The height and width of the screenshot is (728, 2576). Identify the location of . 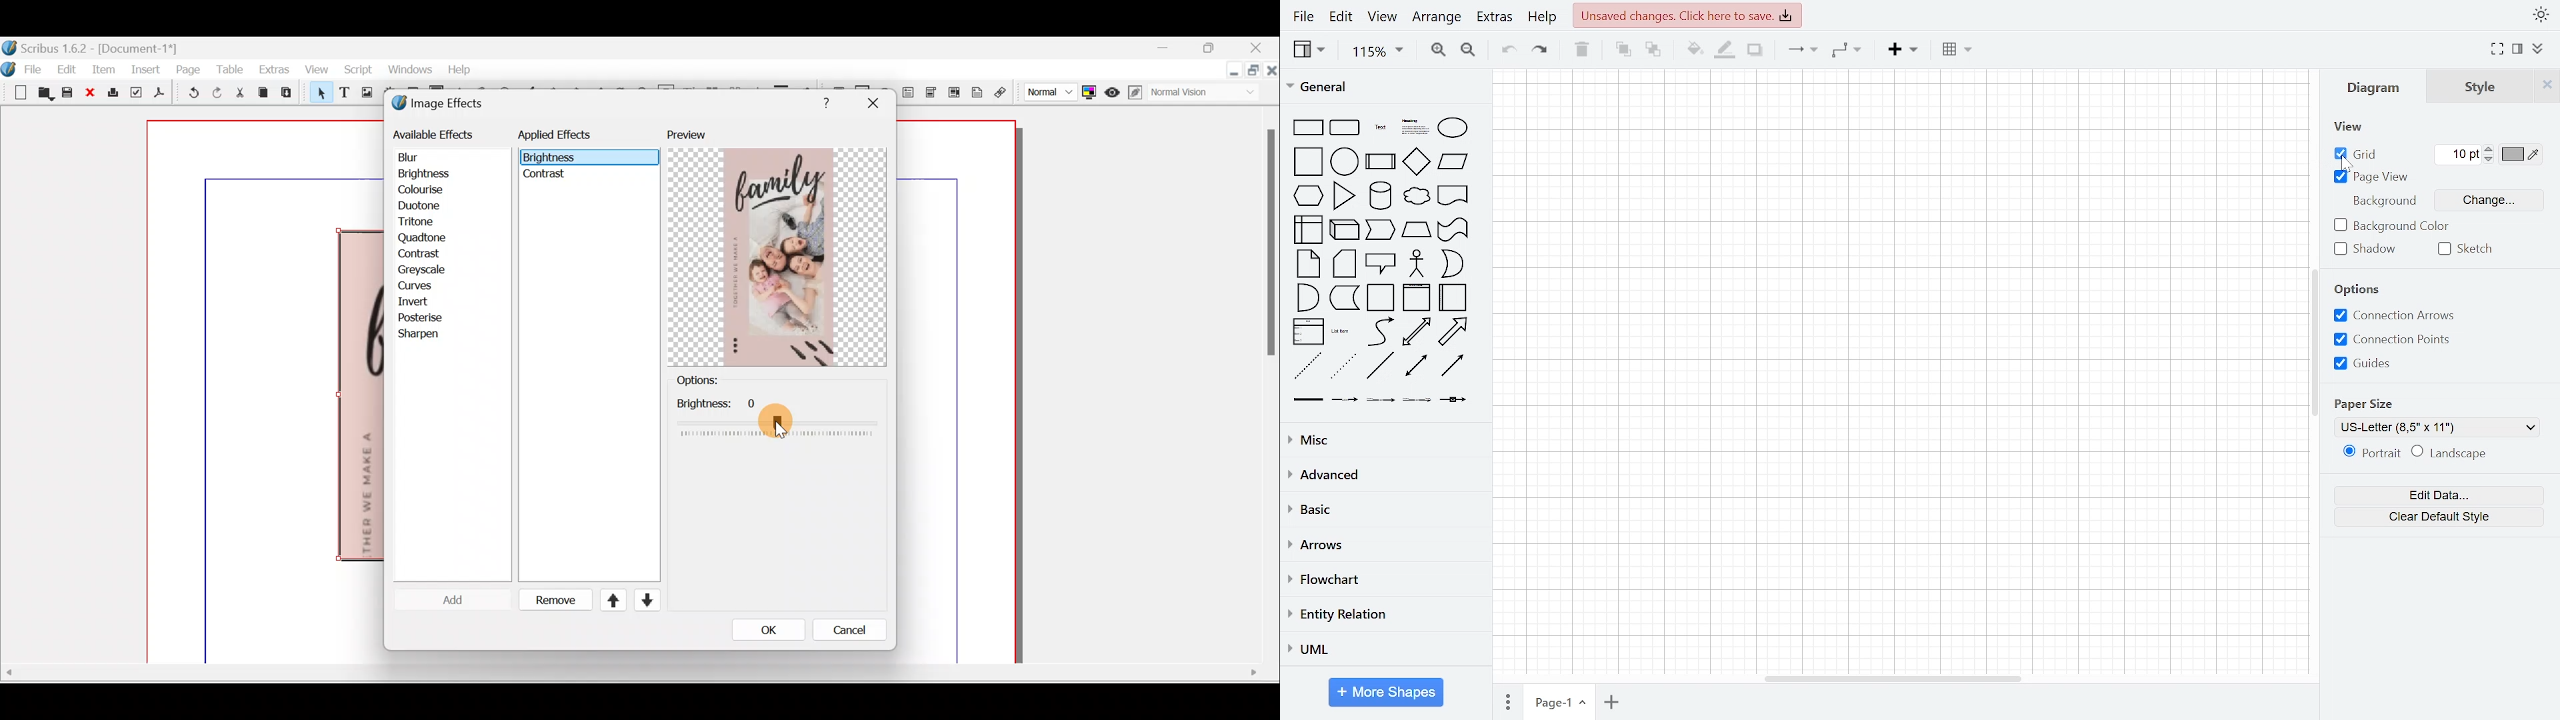
(629, 673).